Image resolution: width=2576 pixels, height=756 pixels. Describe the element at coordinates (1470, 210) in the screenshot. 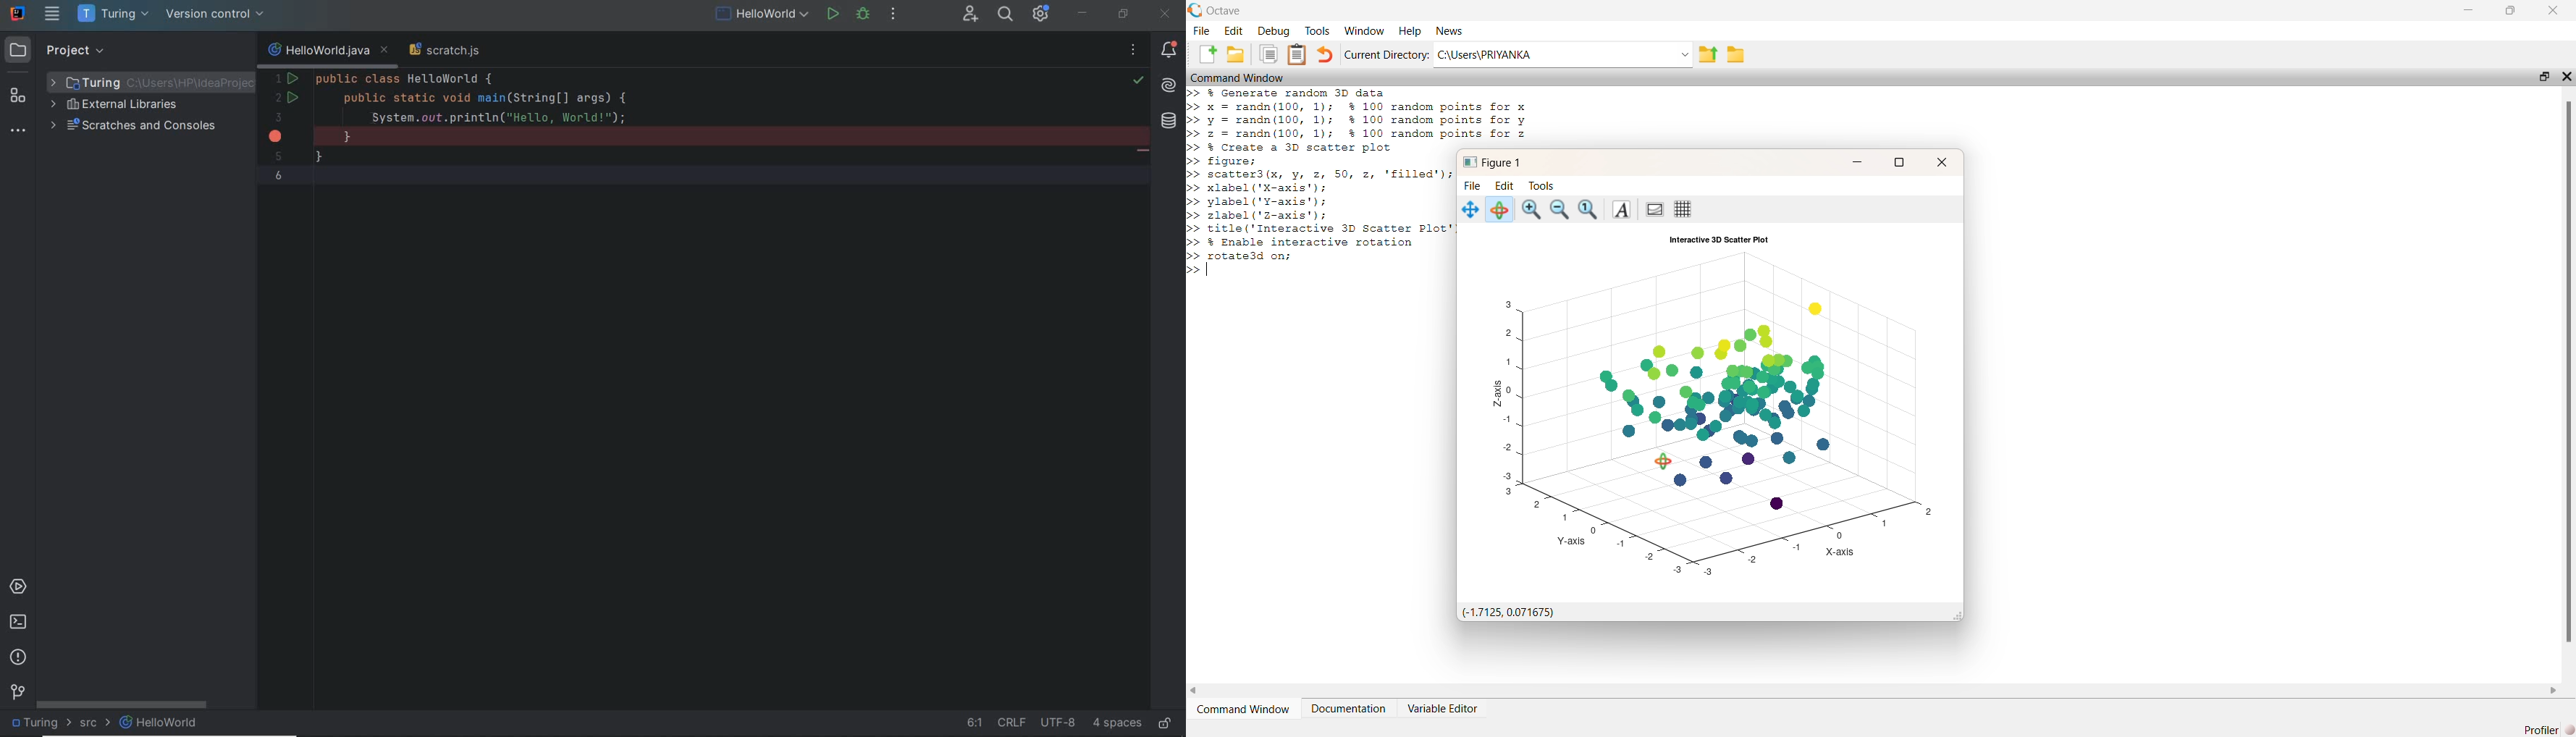

I see `move` at that location.